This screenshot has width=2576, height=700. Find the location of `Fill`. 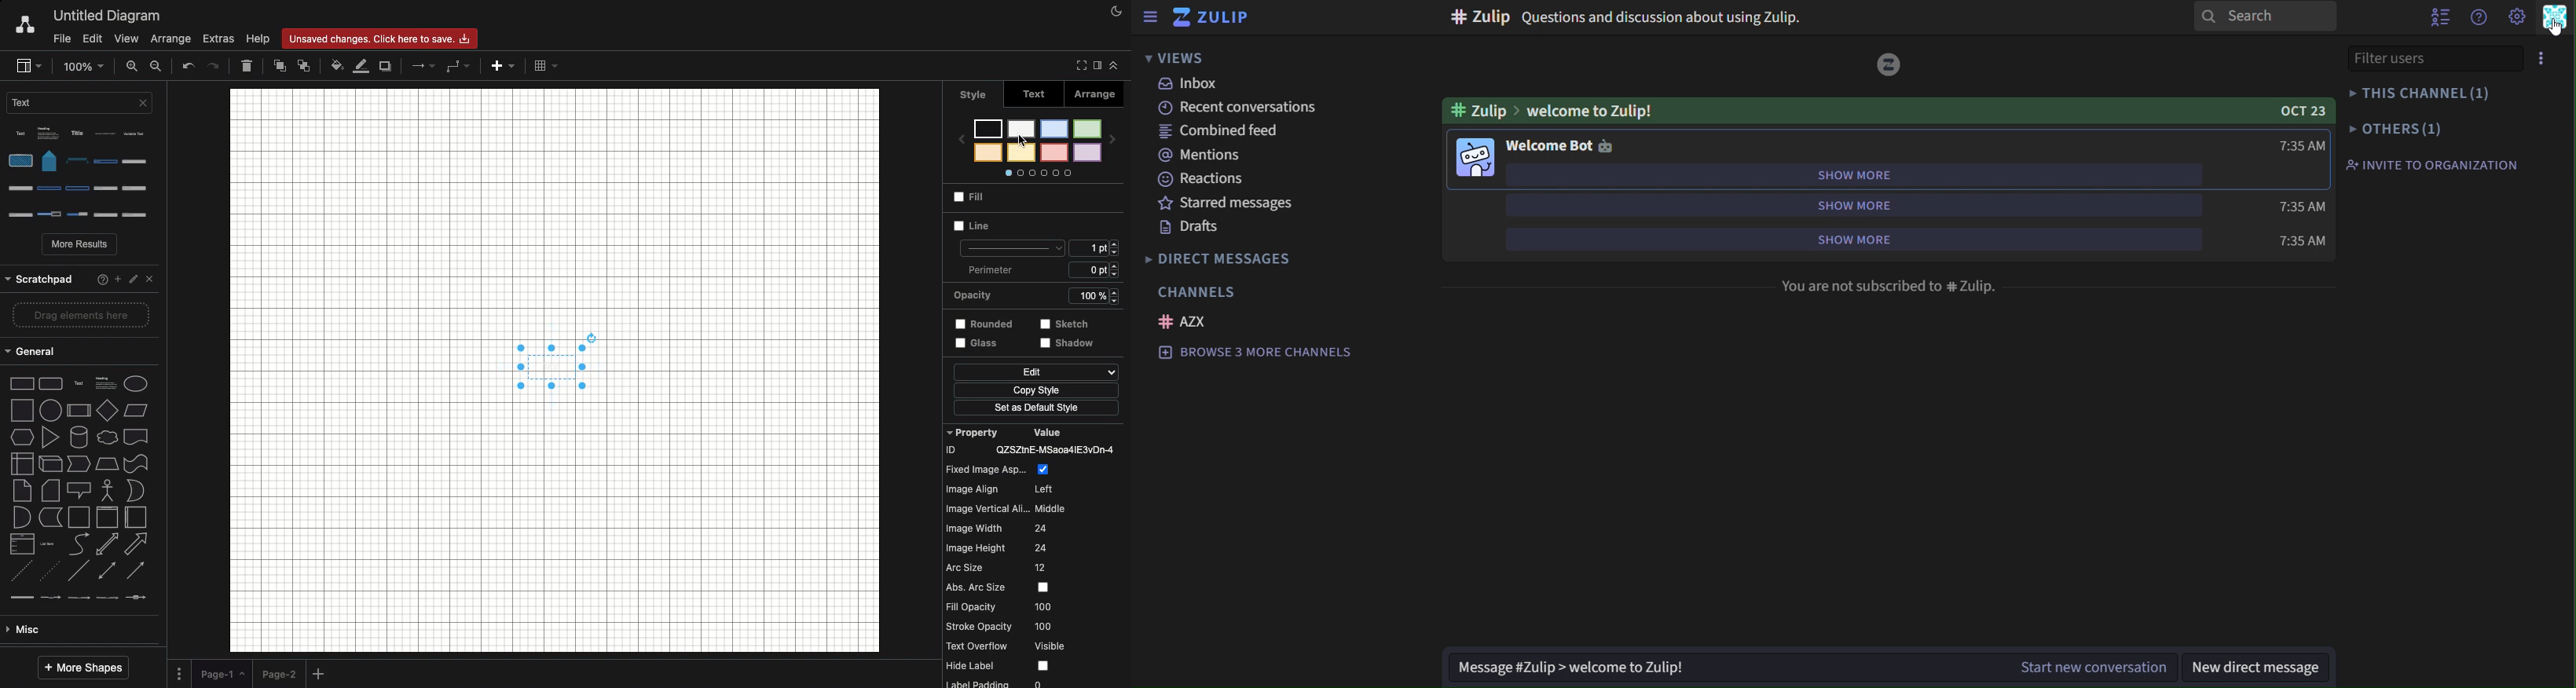

Fill is located at coordinates (977, 199).